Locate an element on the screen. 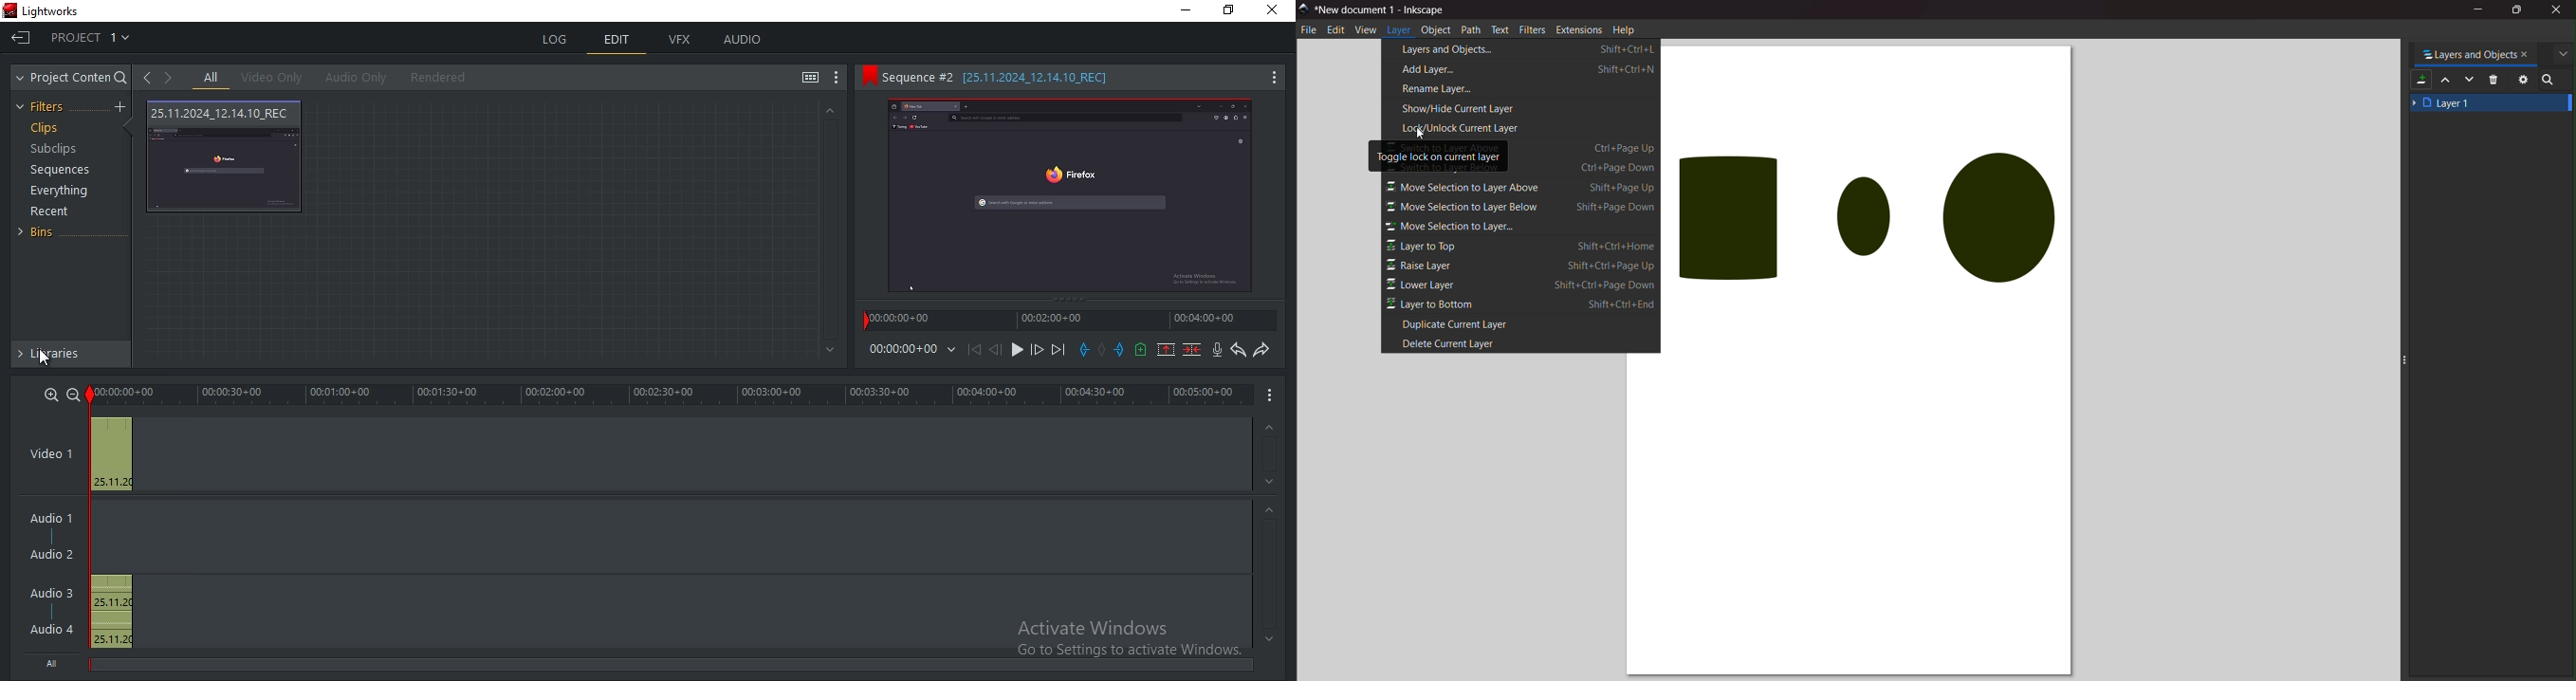 The image size is (2576, 700). raise layer is located at coordinates (1522, 265).